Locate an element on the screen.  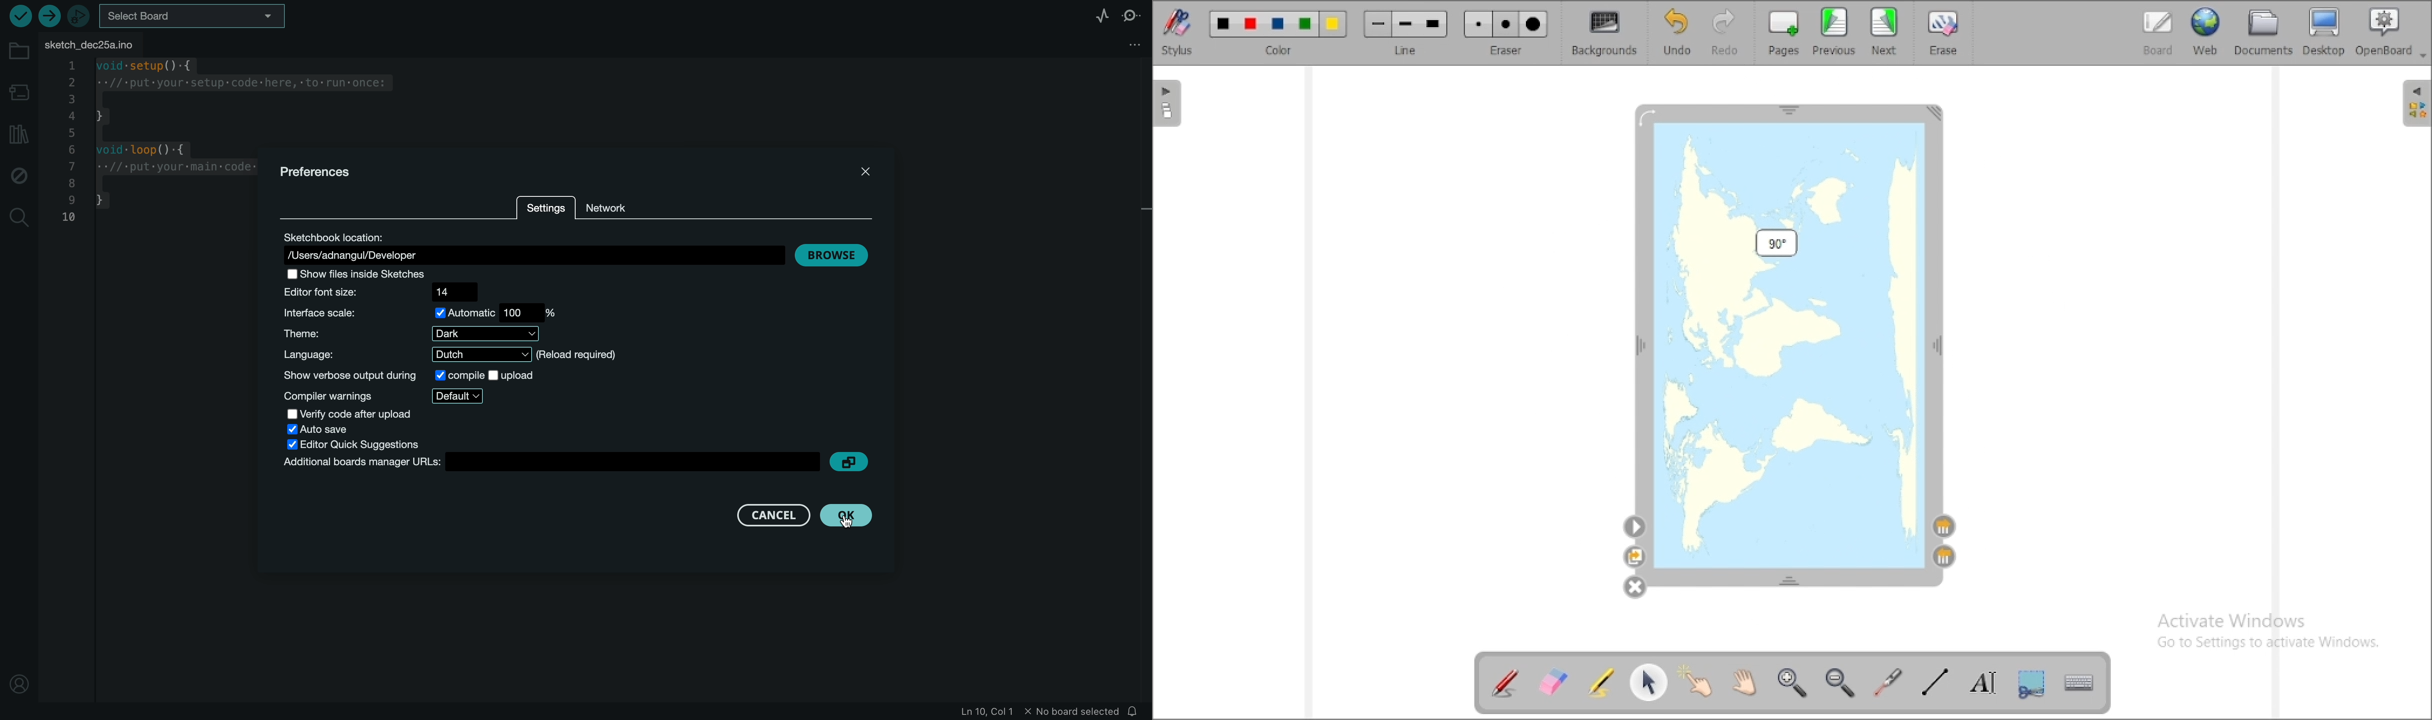
redo is located at coordinates (1726, 33).